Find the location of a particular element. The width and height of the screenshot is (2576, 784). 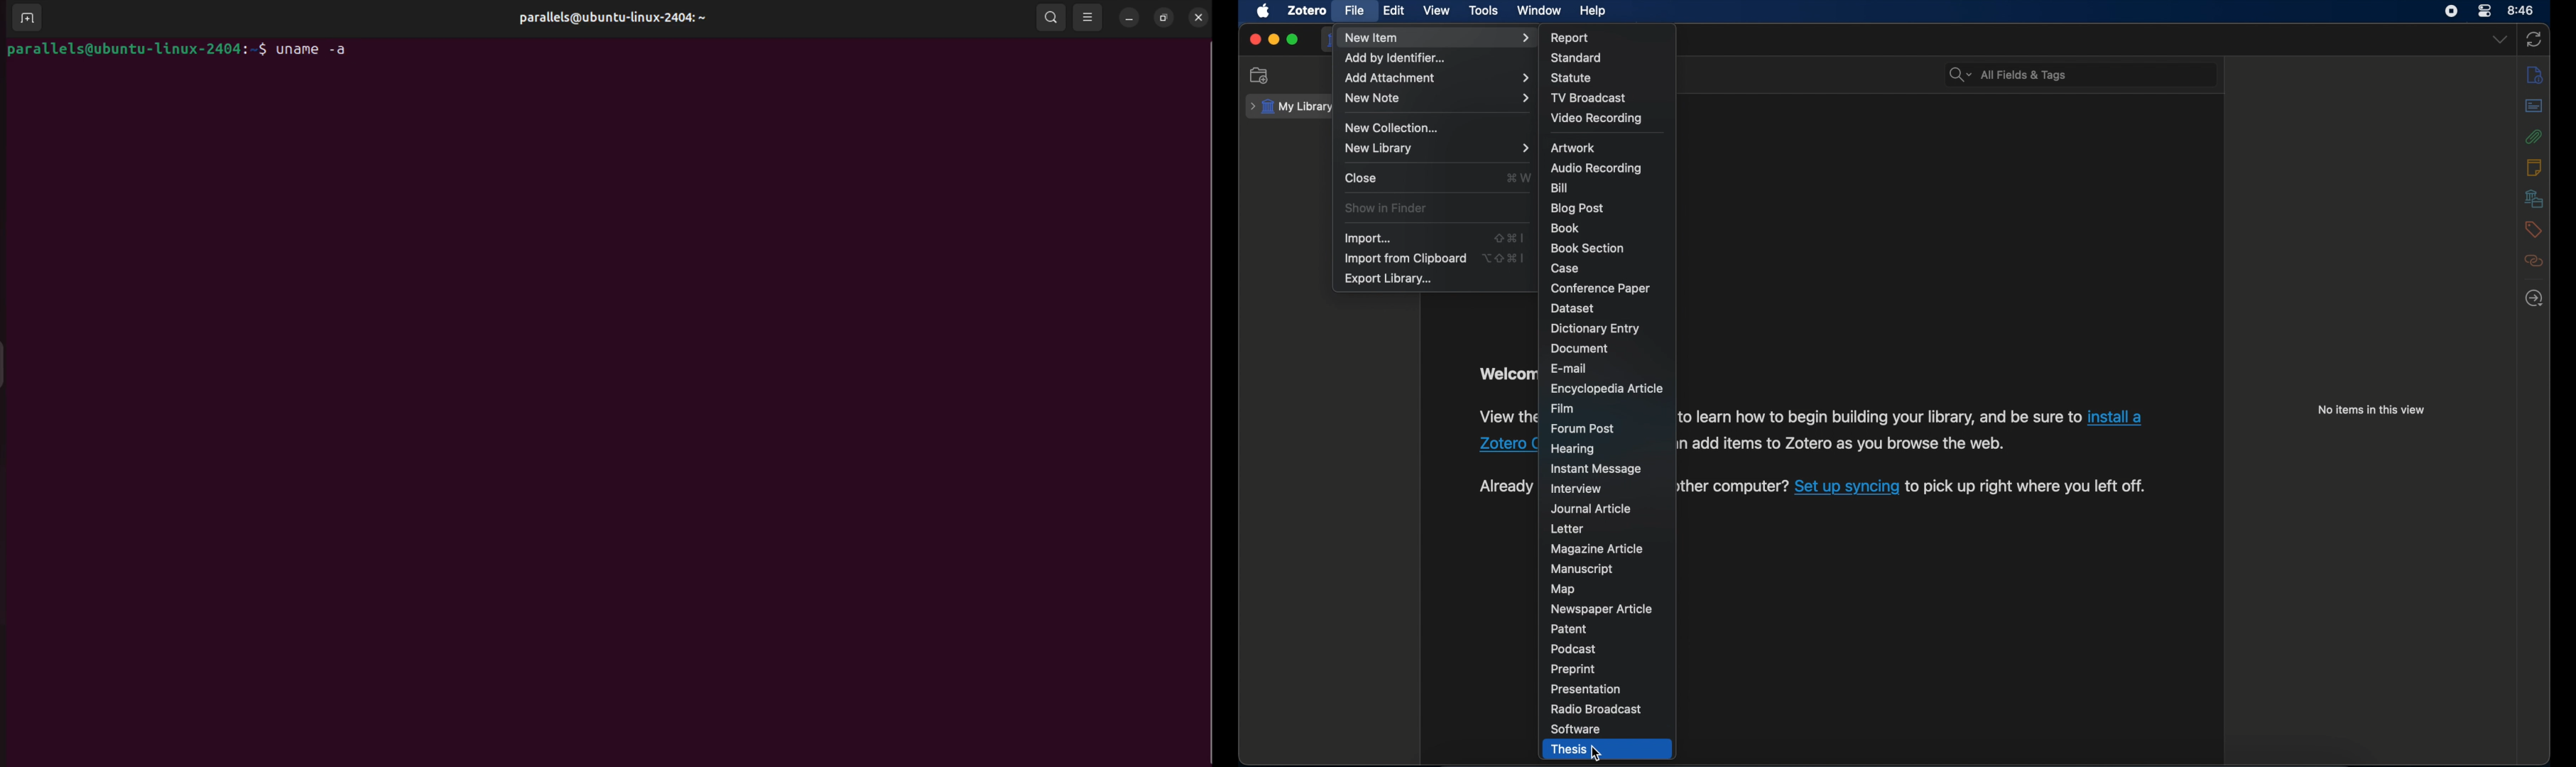

software information is located at coordinates (1850, 446).